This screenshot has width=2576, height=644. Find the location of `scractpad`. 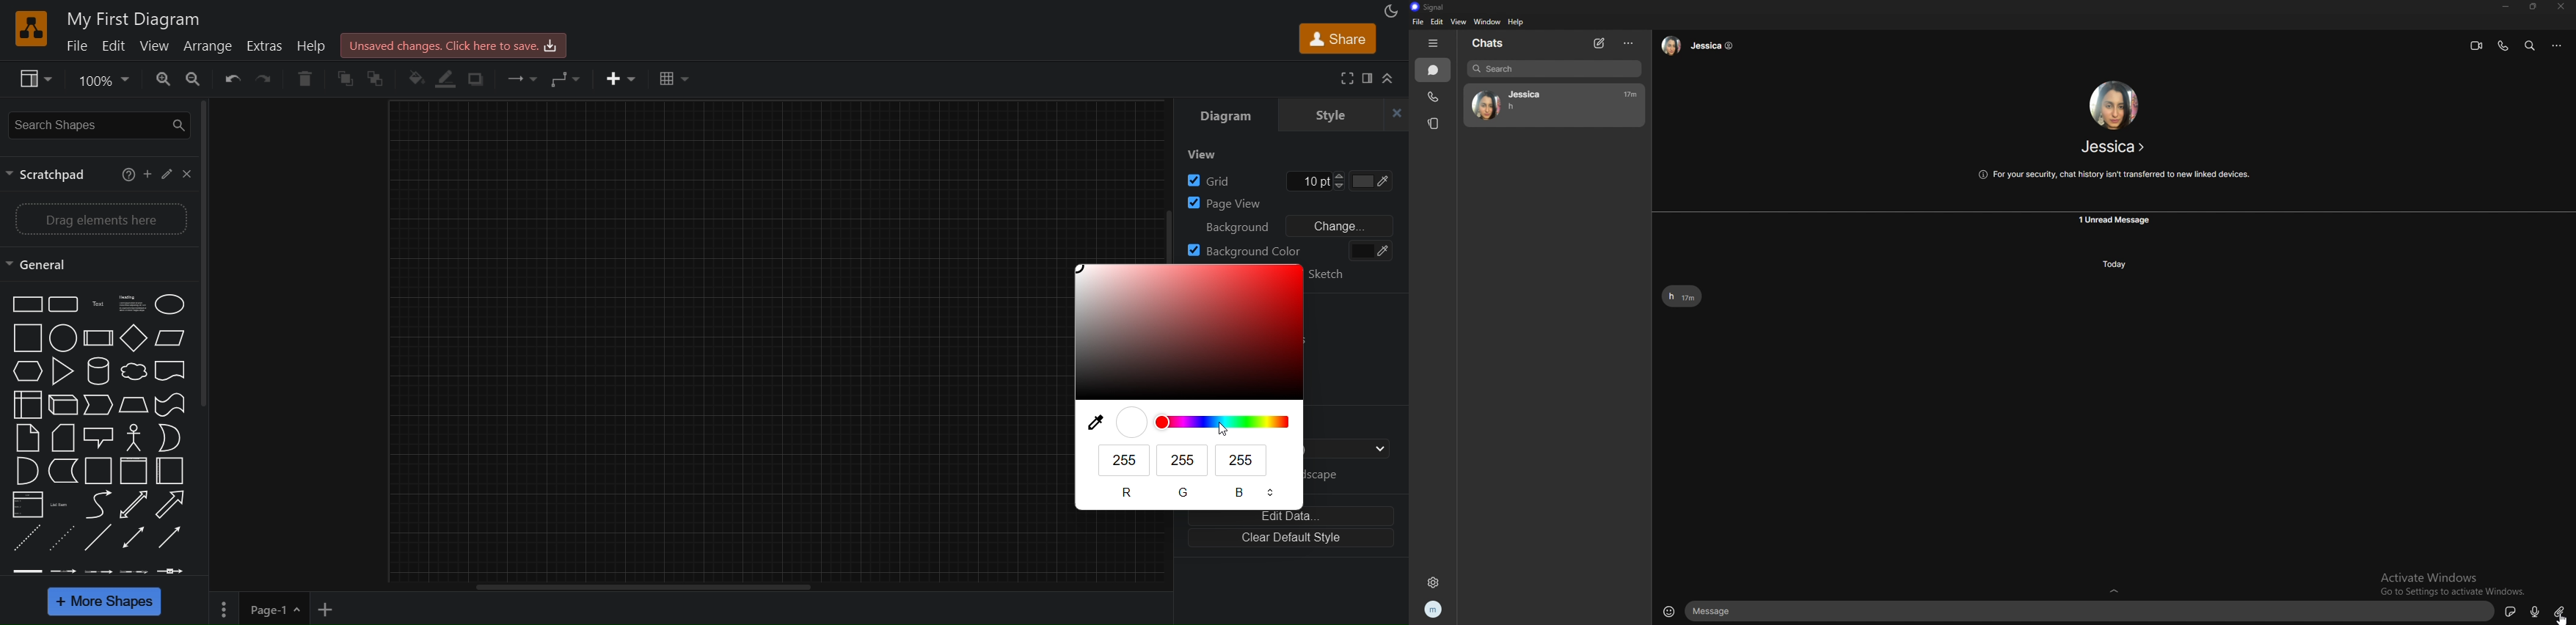

scractpad is located at coordinates (53, 176).